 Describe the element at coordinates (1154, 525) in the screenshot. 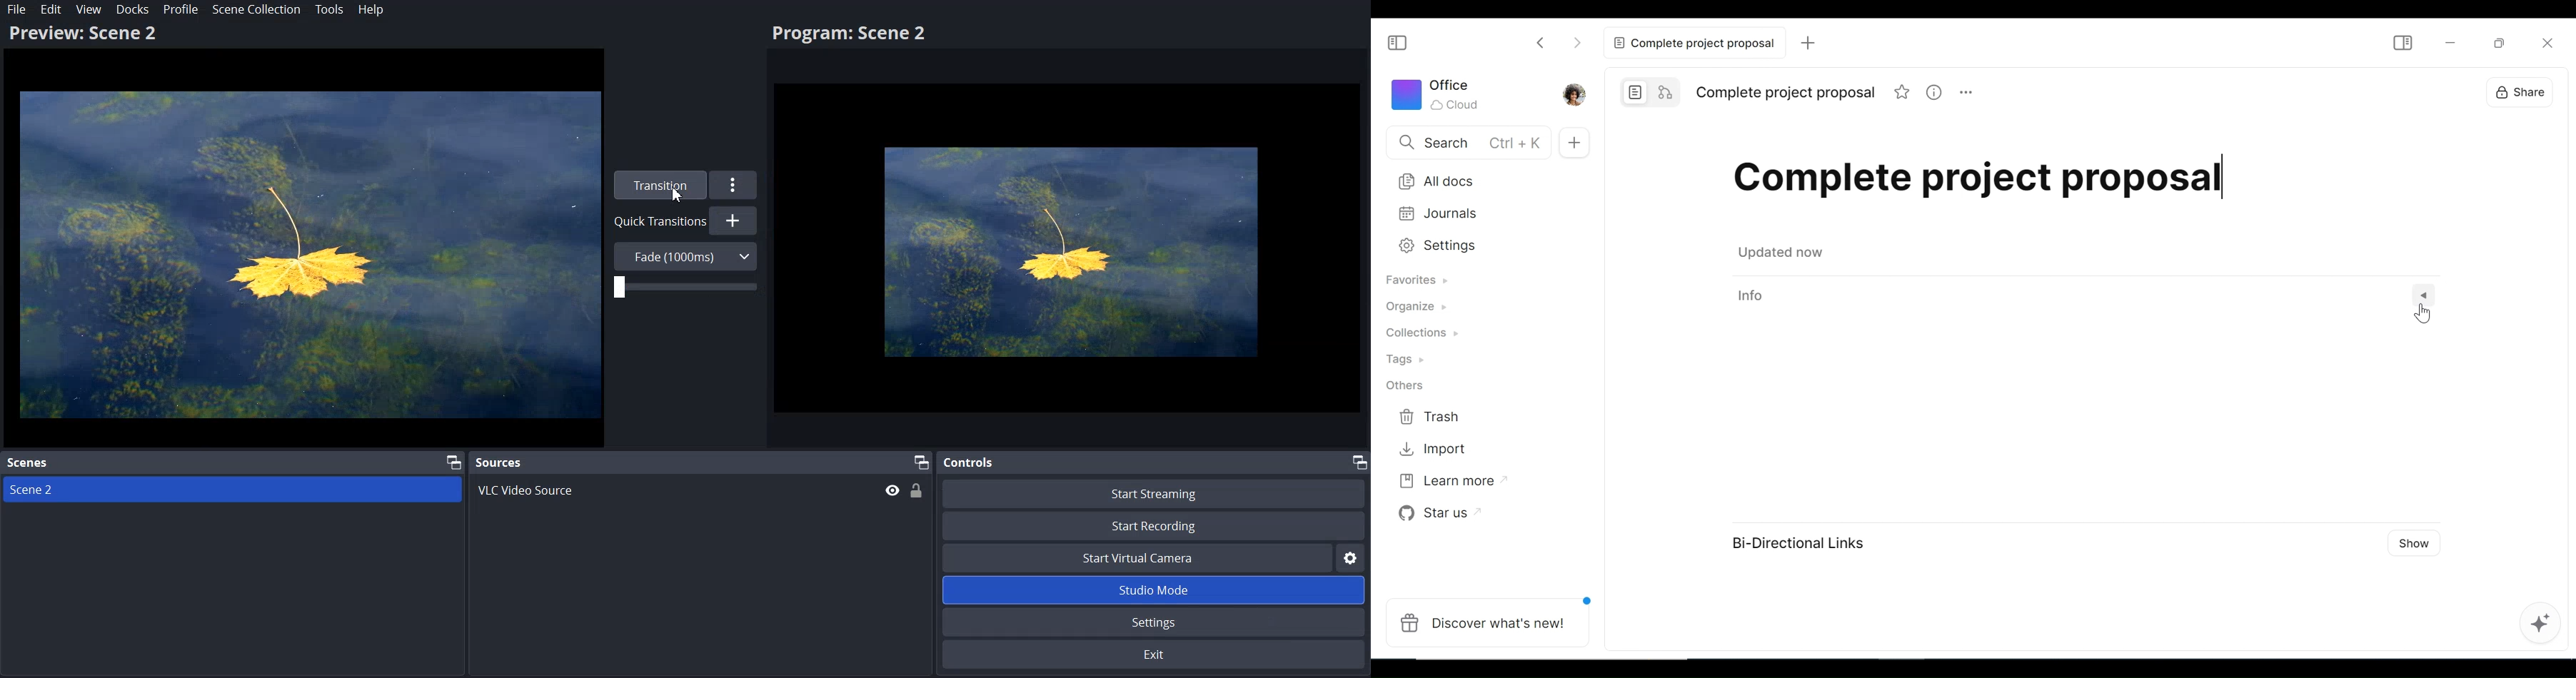

I see `Start Recording` at that location.